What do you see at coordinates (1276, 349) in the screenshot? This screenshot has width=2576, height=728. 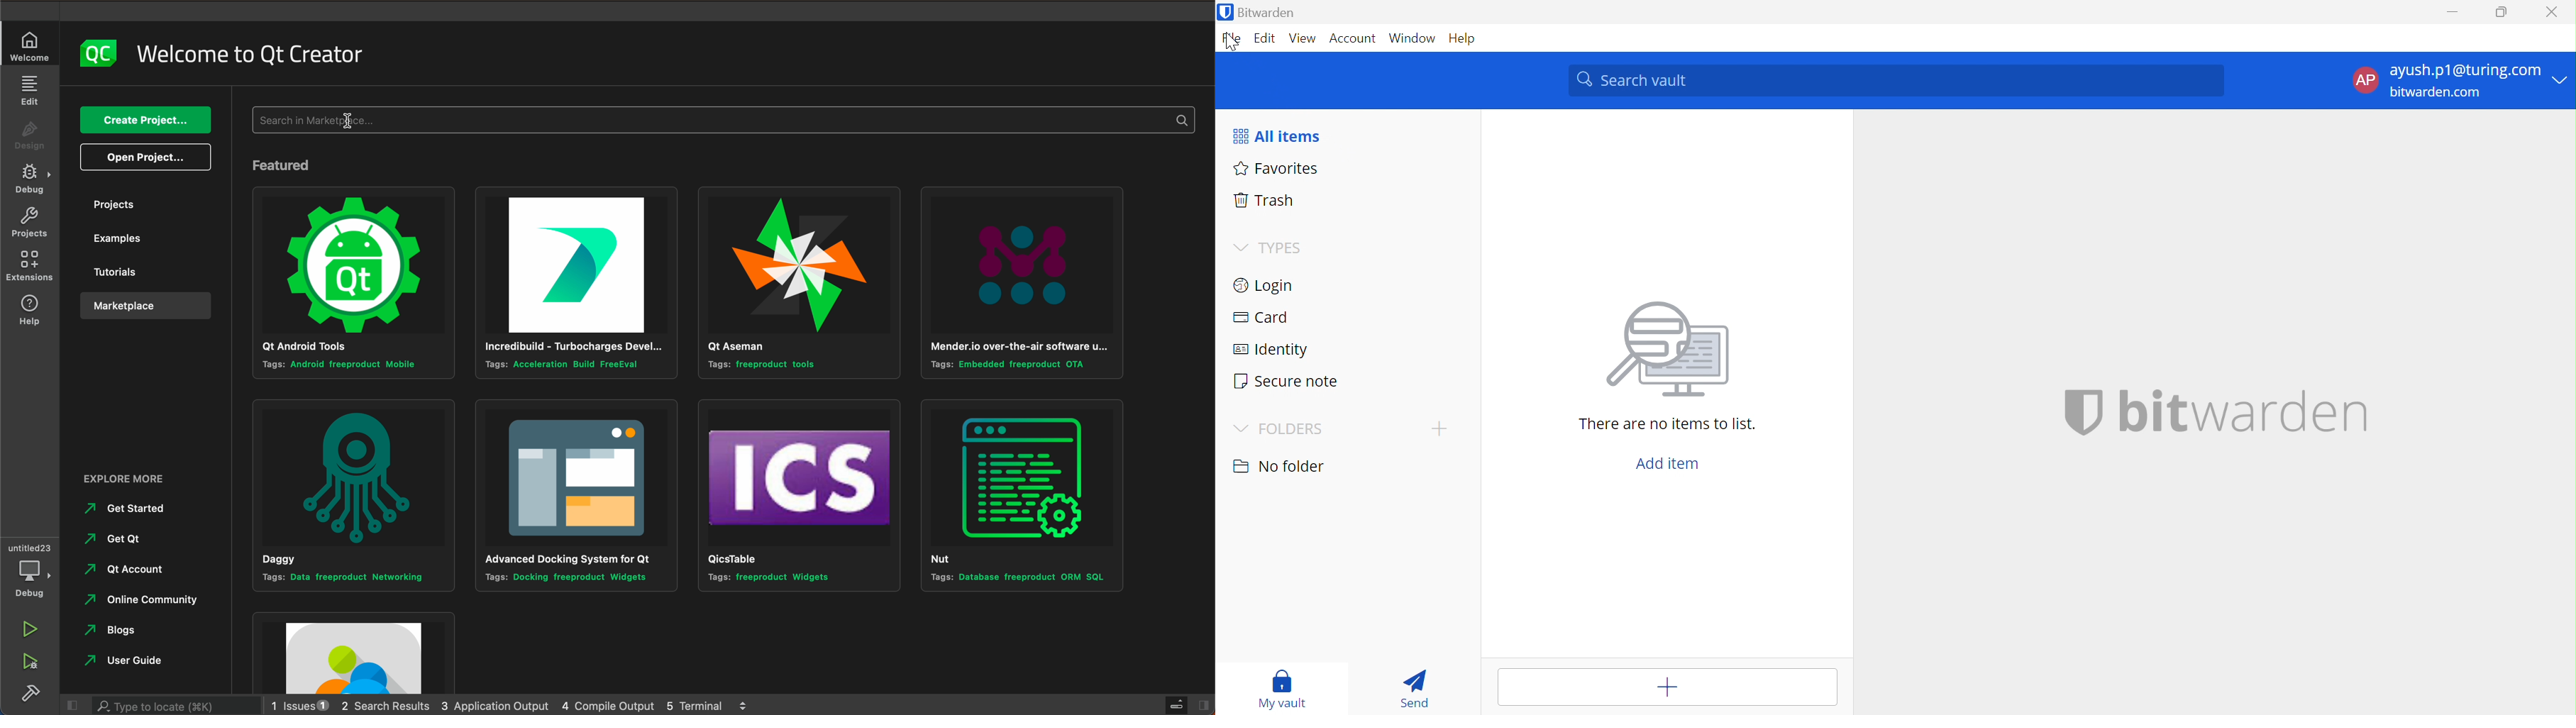 I see `Identity` at bounding box center [1276, 349].